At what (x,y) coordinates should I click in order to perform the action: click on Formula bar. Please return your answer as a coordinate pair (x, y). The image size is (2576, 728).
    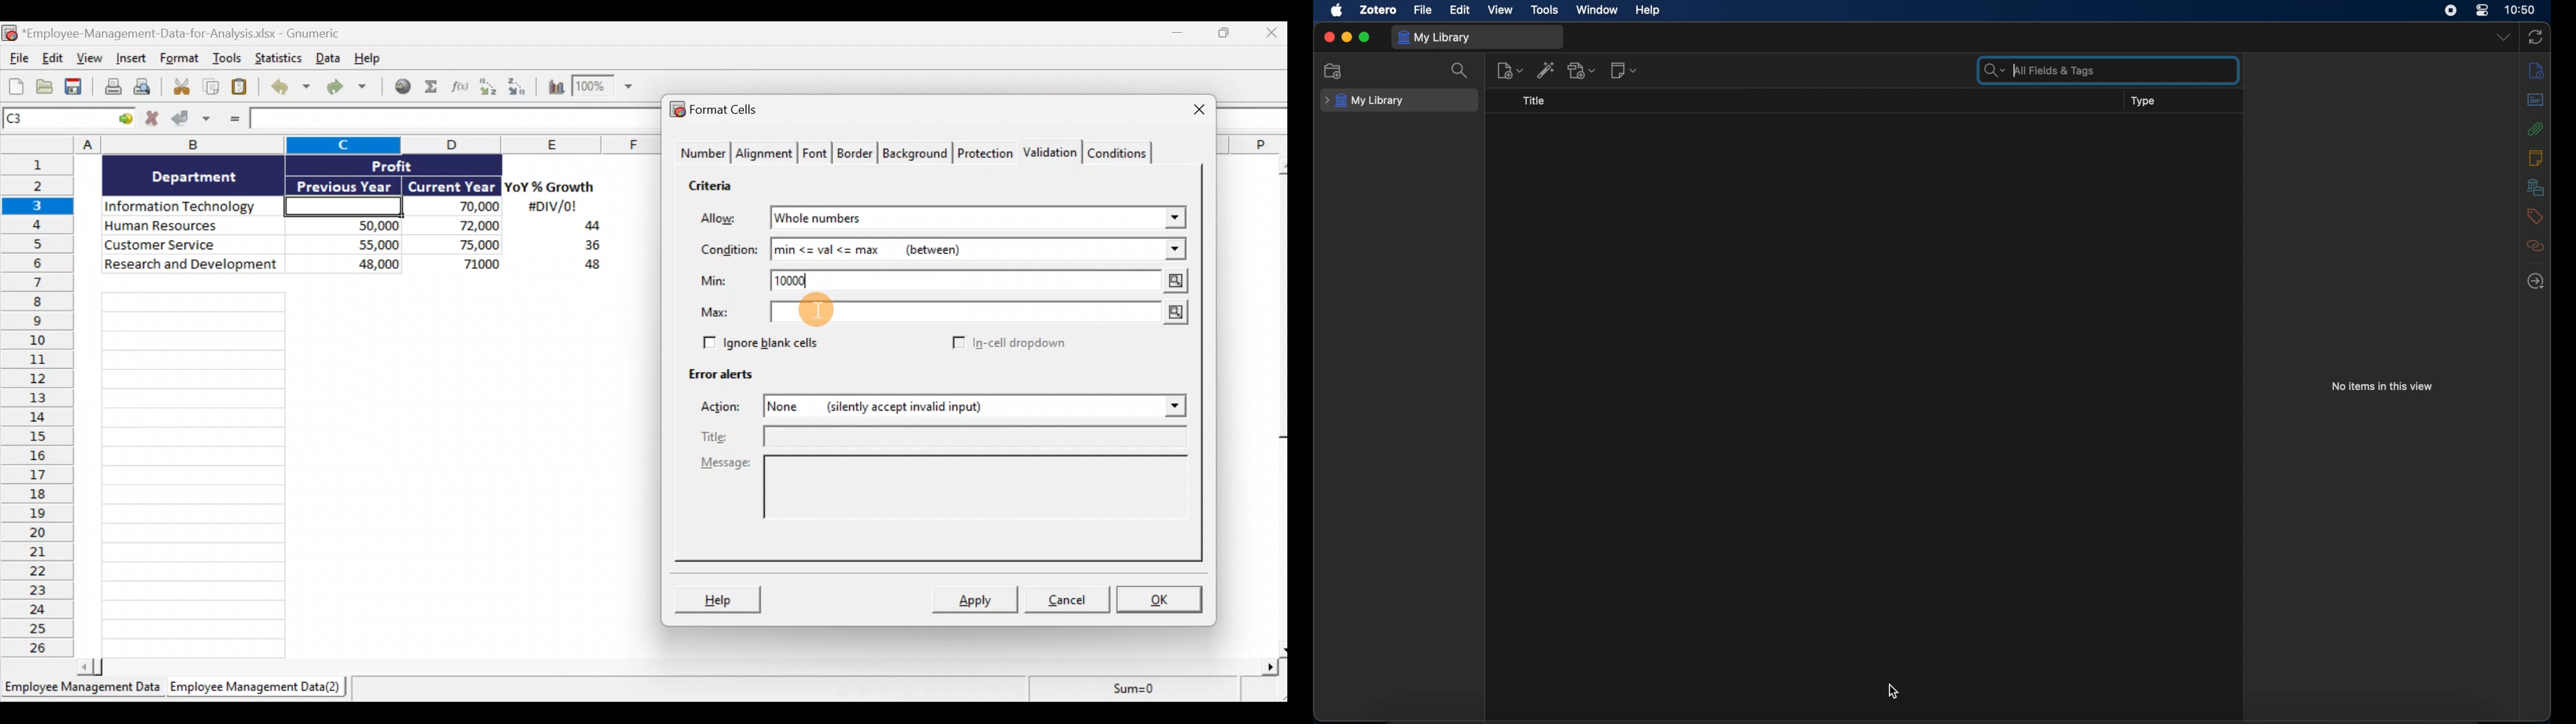
    Looking at the image, I should click on (451, 120).